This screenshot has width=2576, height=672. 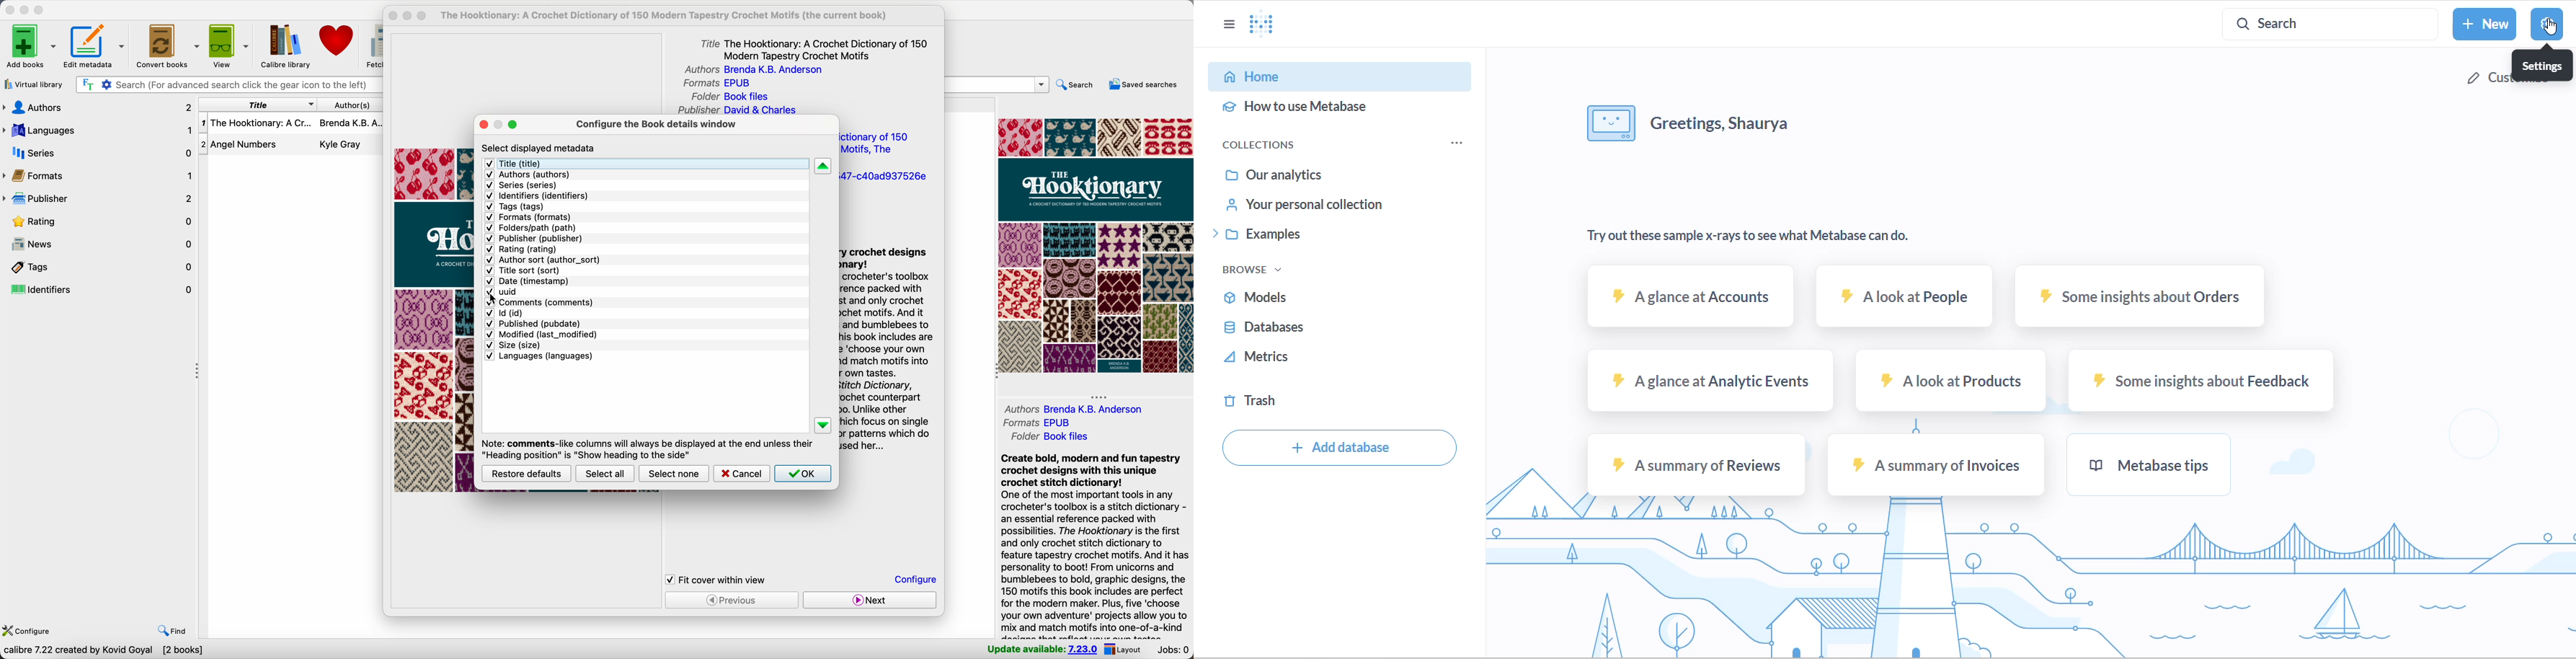 I want to click on modified, so click(x=542, y=334).